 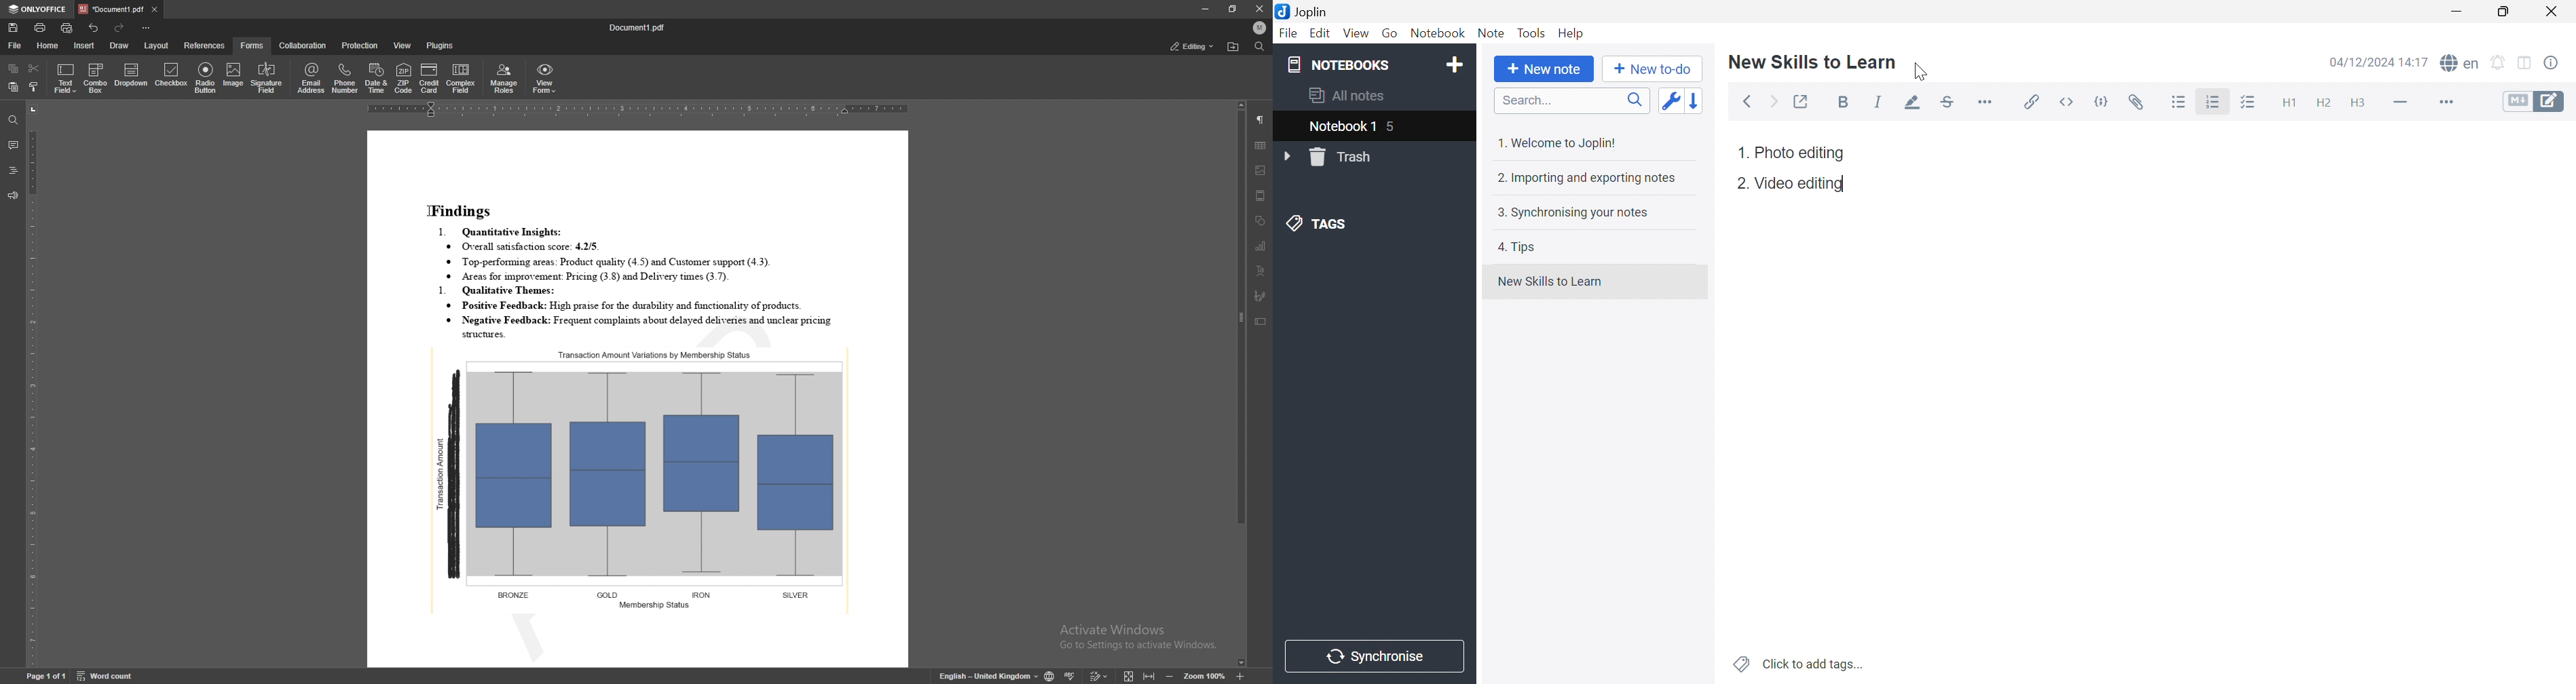 What do you see at coordinates (544, 79) in the screenshot?
I see `view form` at bounding box center [544, 79].